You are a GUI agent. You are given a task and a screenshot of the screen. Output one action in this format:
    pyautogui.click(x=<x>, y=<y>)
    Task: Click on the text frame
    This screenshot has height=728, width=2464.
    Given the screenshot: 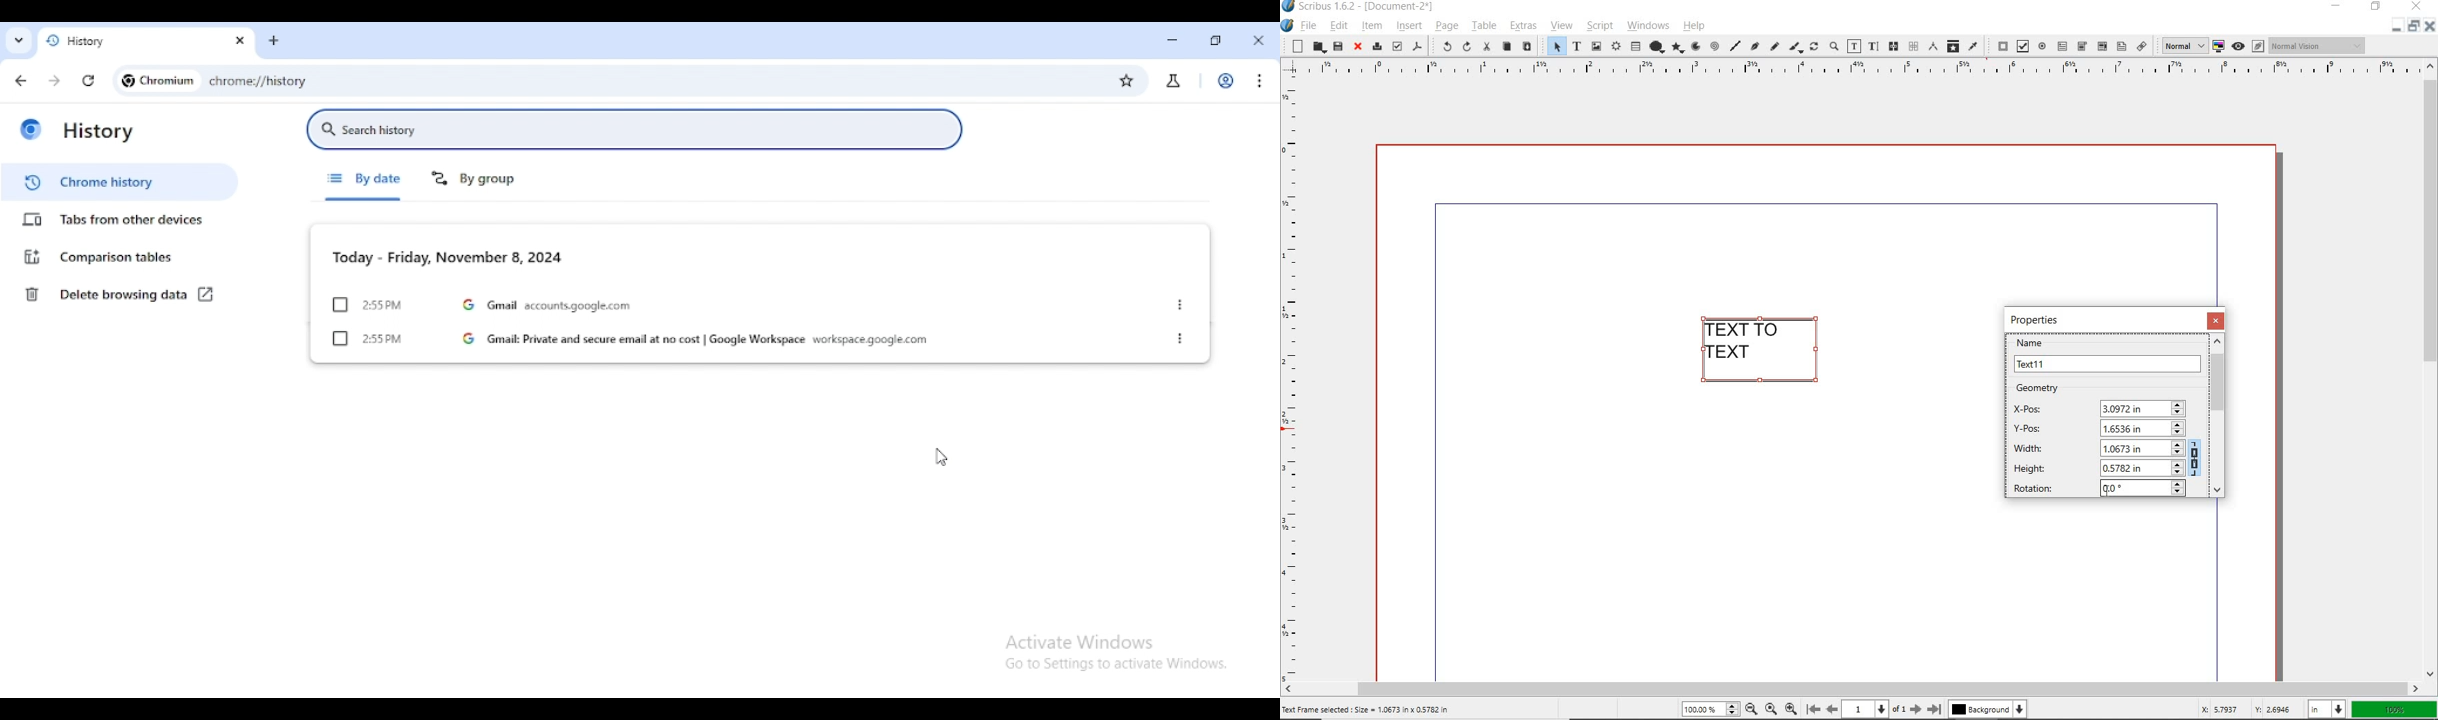 What is the action you would take?
    pyautogui.click(x=1577, y=47)
    